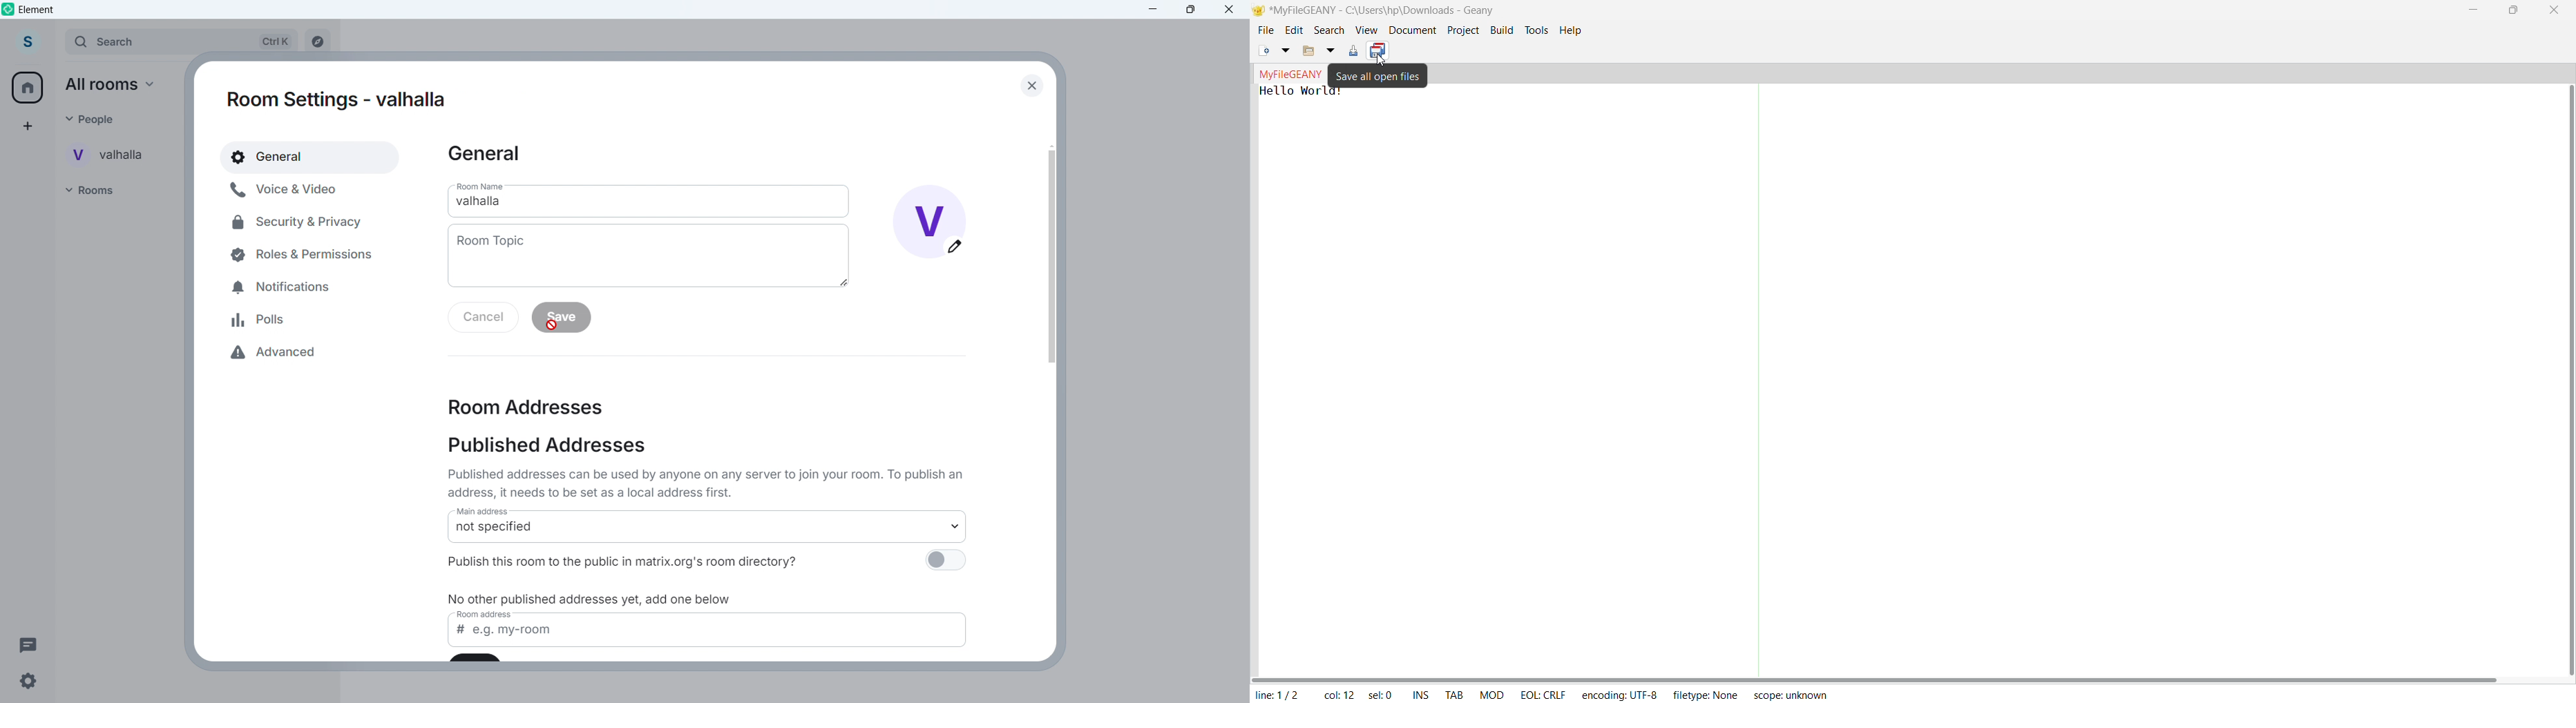 The image size is (2576, 728). What do you see at coordinates (1290, 73) in the screenshot?
I see `File Name` at bounding box center [1290, 73].